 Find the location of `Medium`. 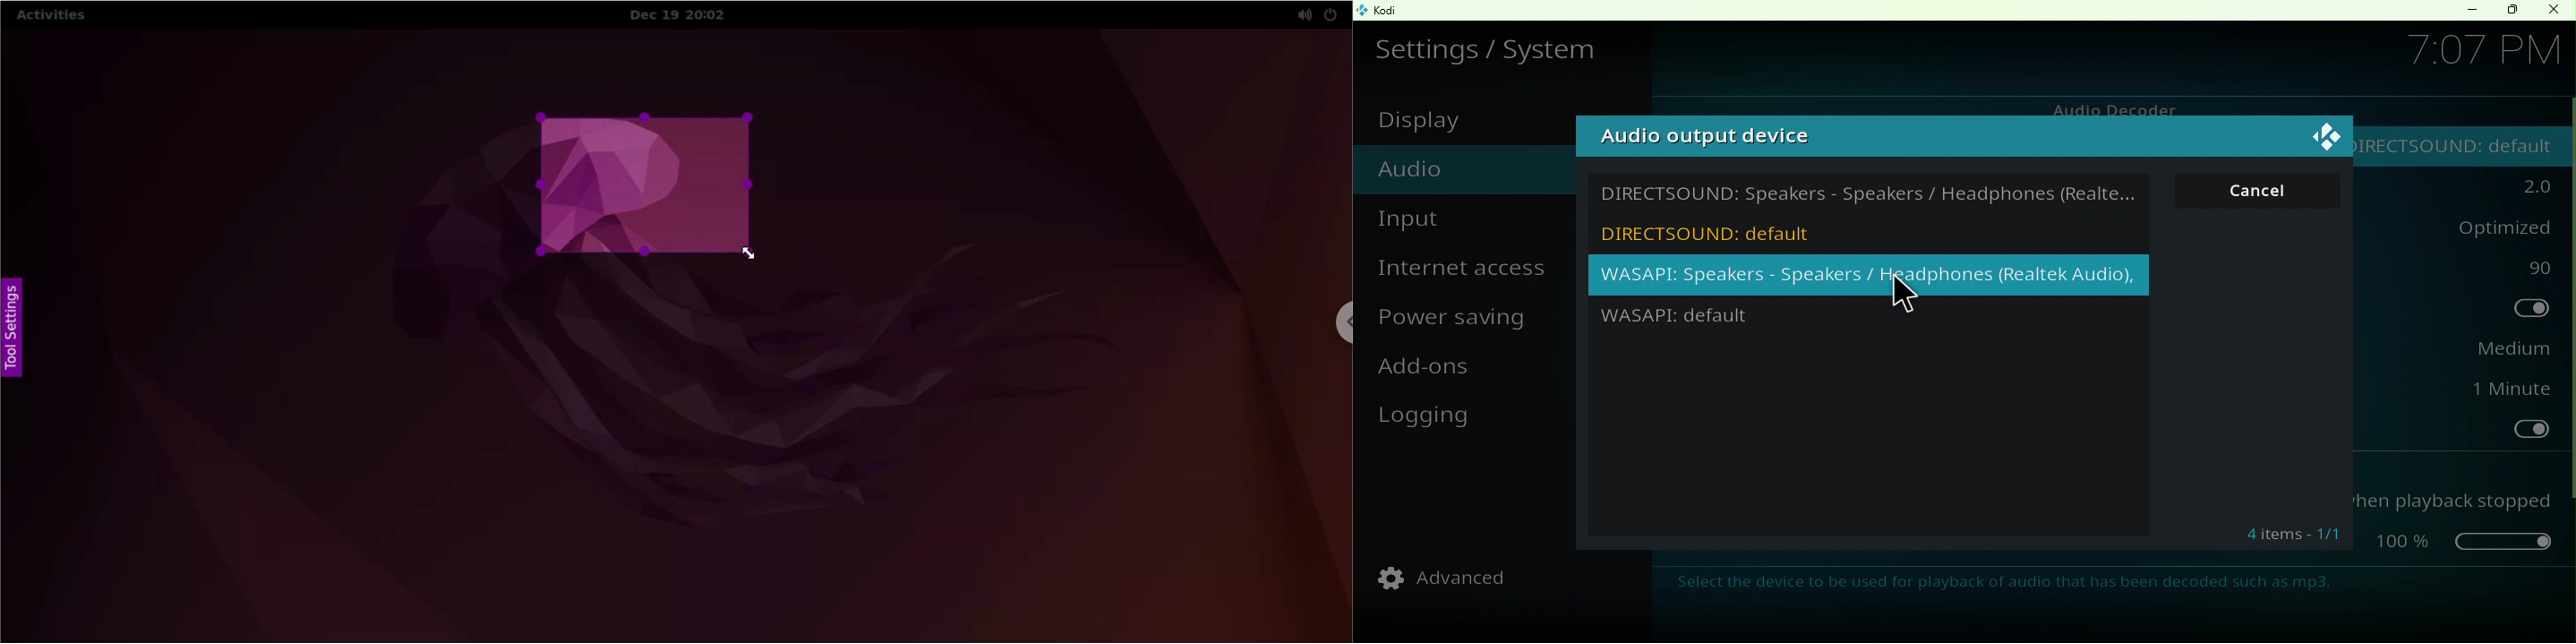

Medium is located at coordinates (2496, 349).